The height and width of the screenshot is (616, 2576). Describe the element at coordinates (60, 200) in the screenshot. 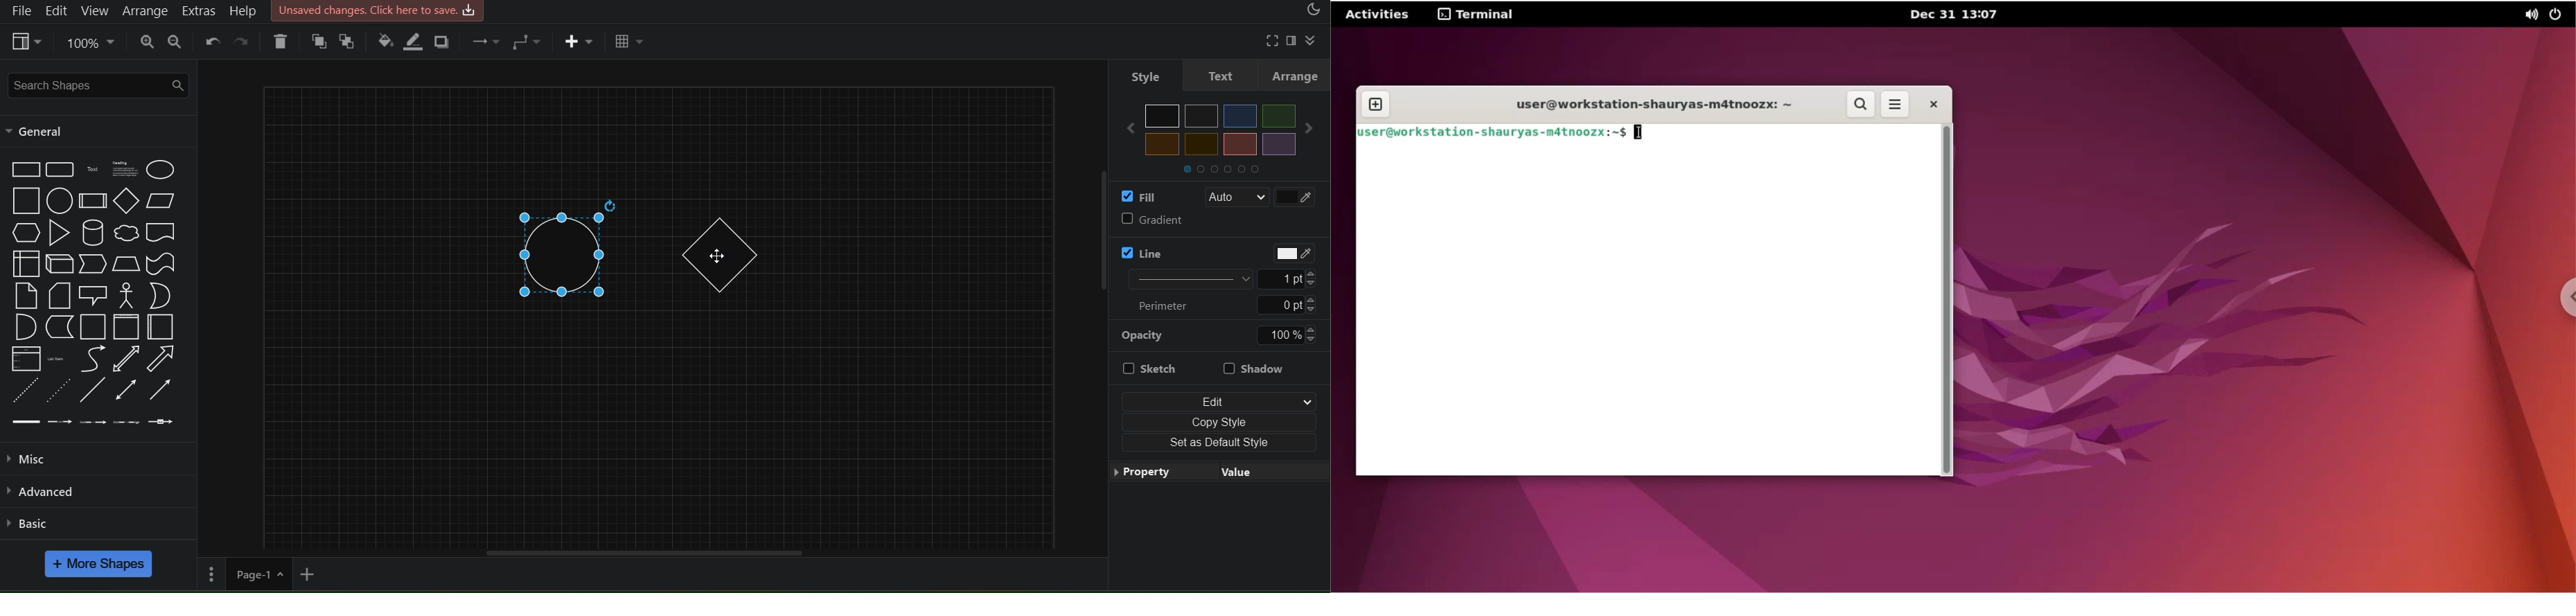

I see `Circle` at that location.